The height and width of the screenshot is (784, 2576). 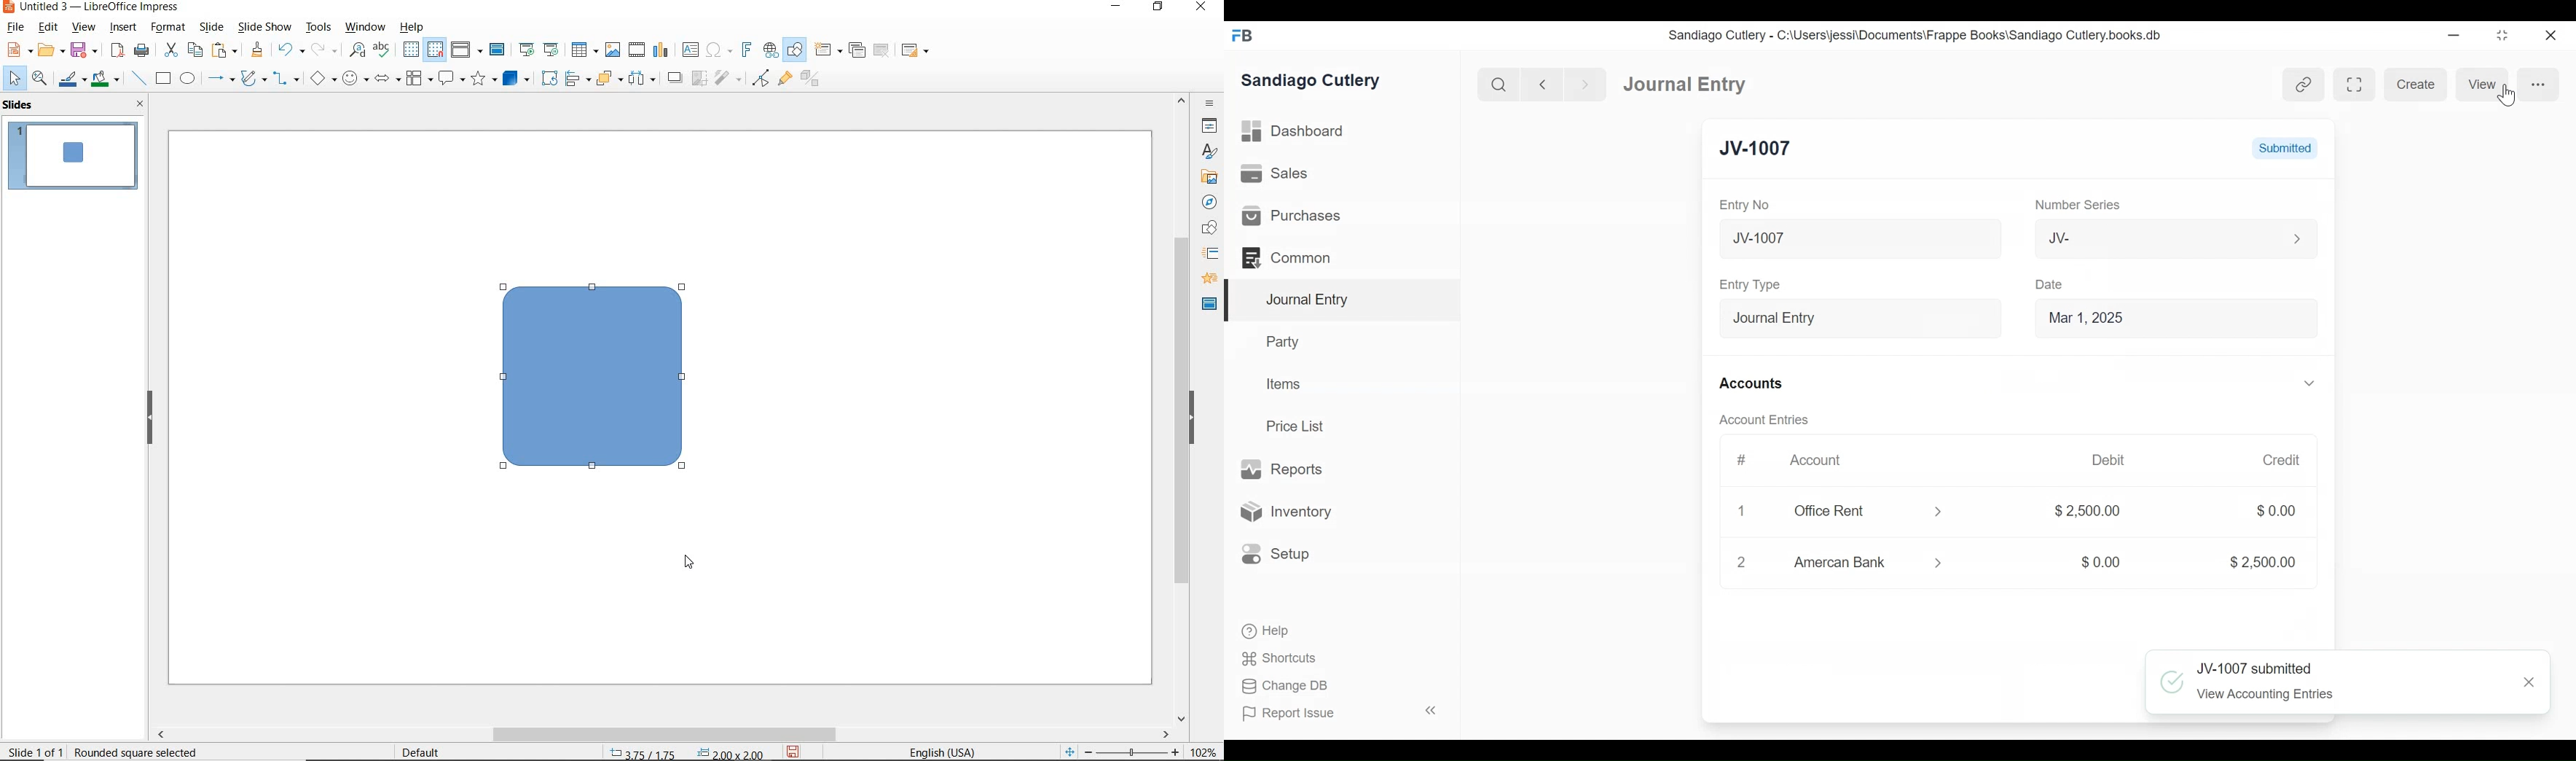 I want to click on Purchases, so click(x=1341, y=214).